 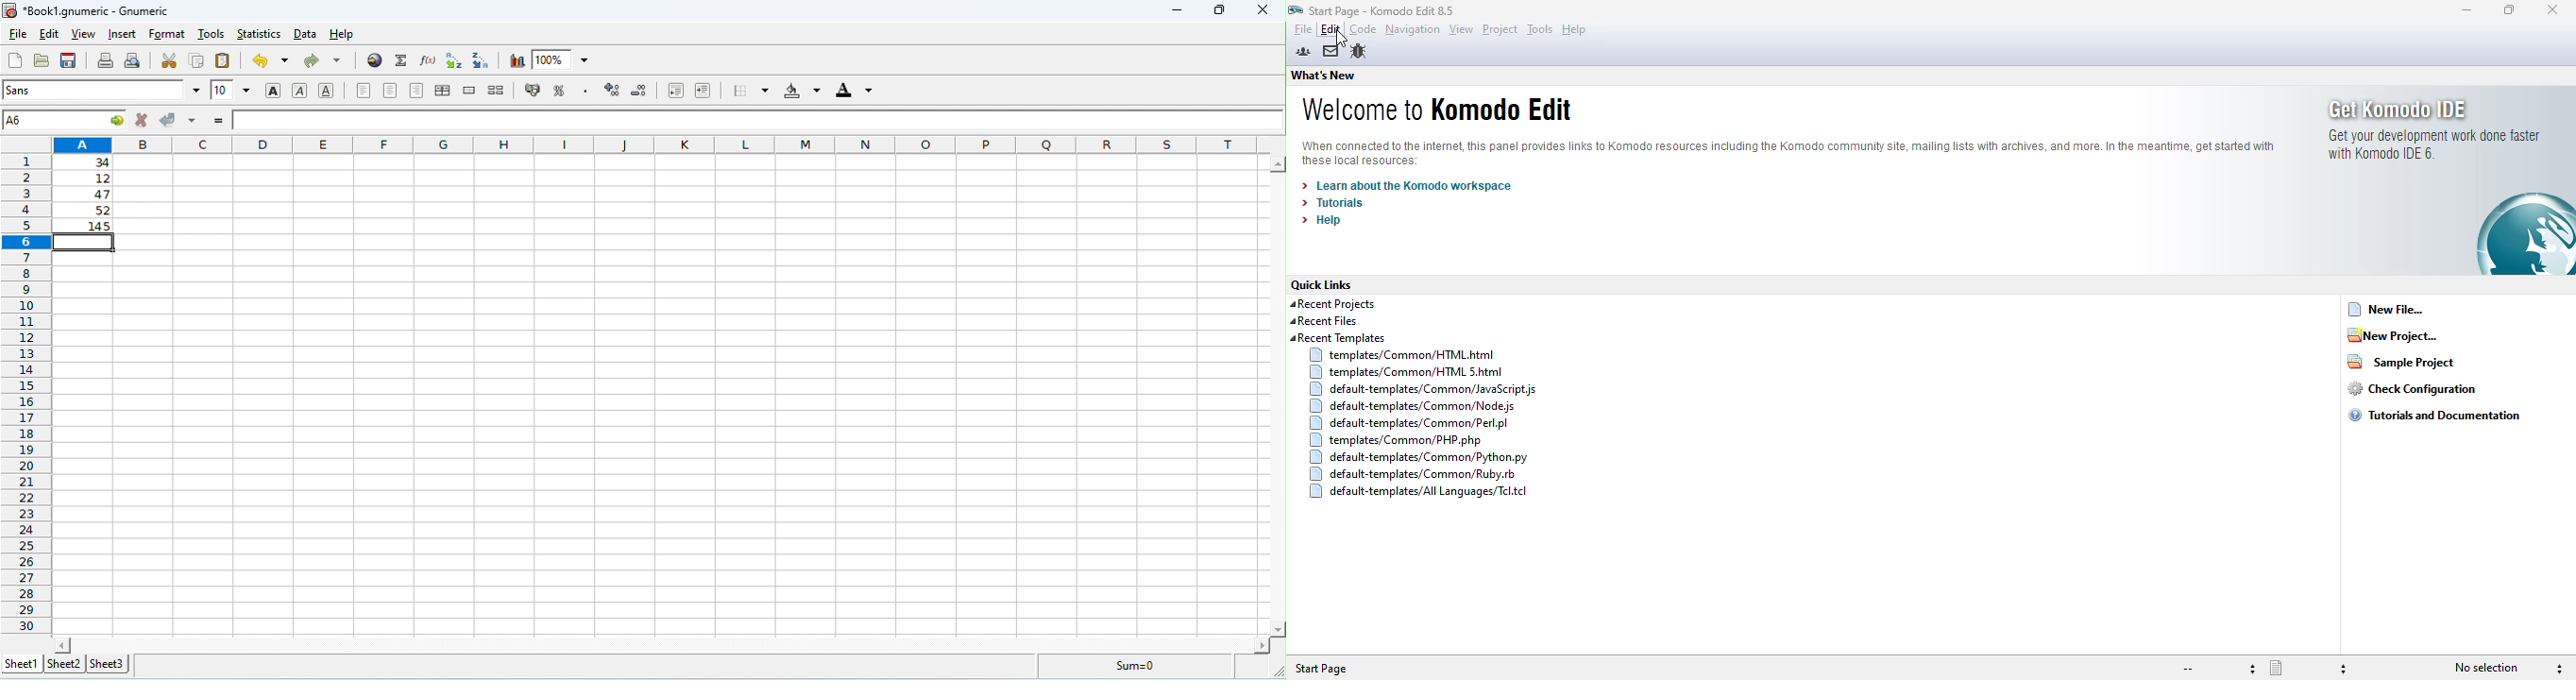 What do you see at coordinates (1136, 665) in the screenshot?
I see `formula` at bounding box center [1136, 665].